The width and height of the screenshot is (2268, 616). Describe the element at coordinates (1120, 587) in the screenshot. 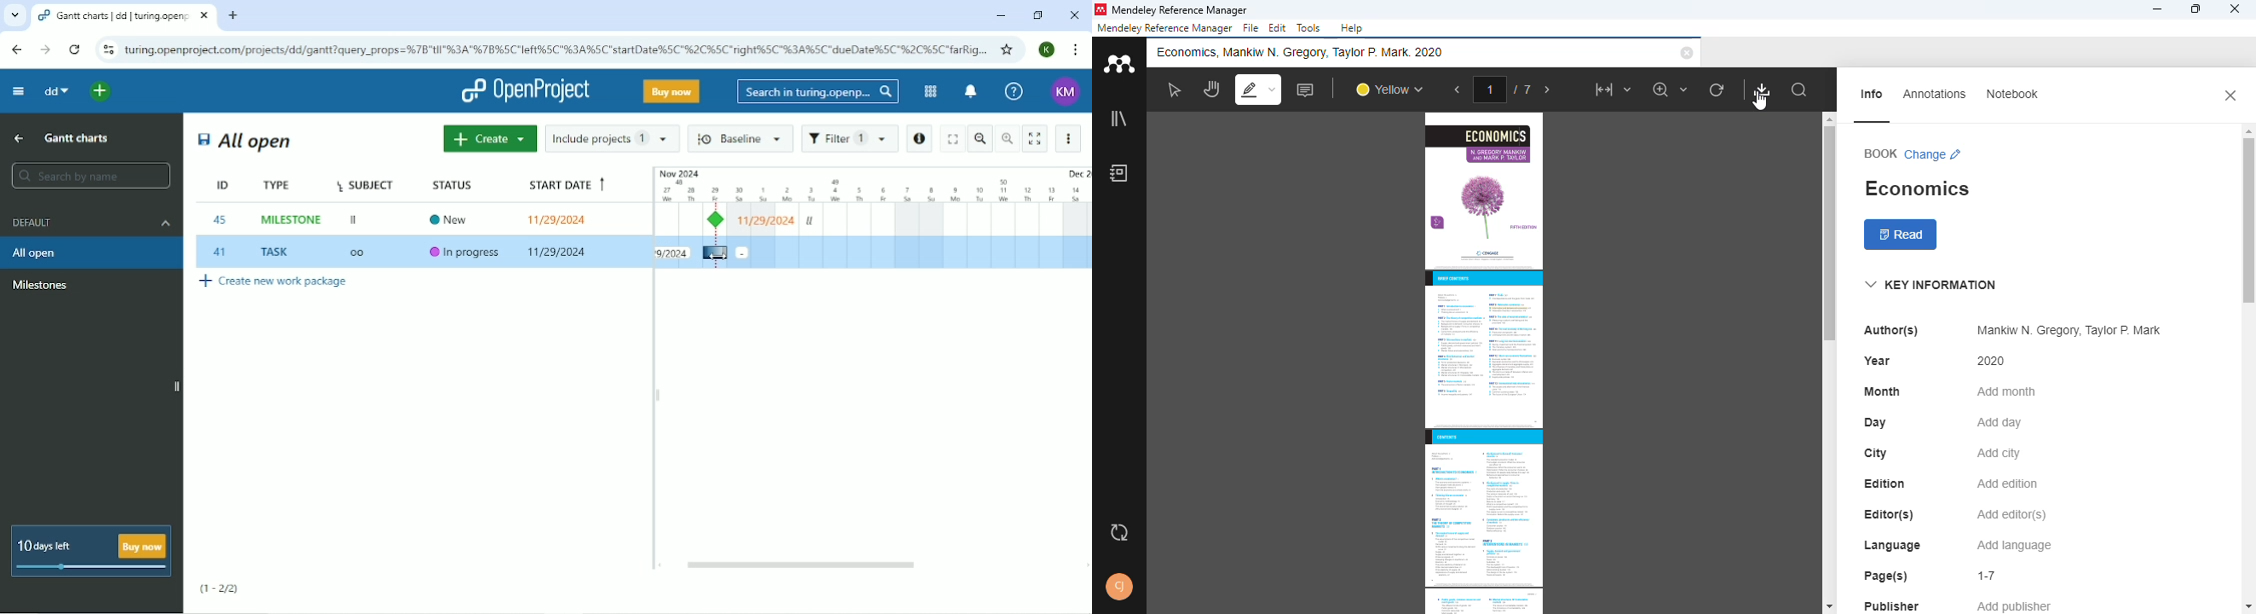

I see `profile` at that location.